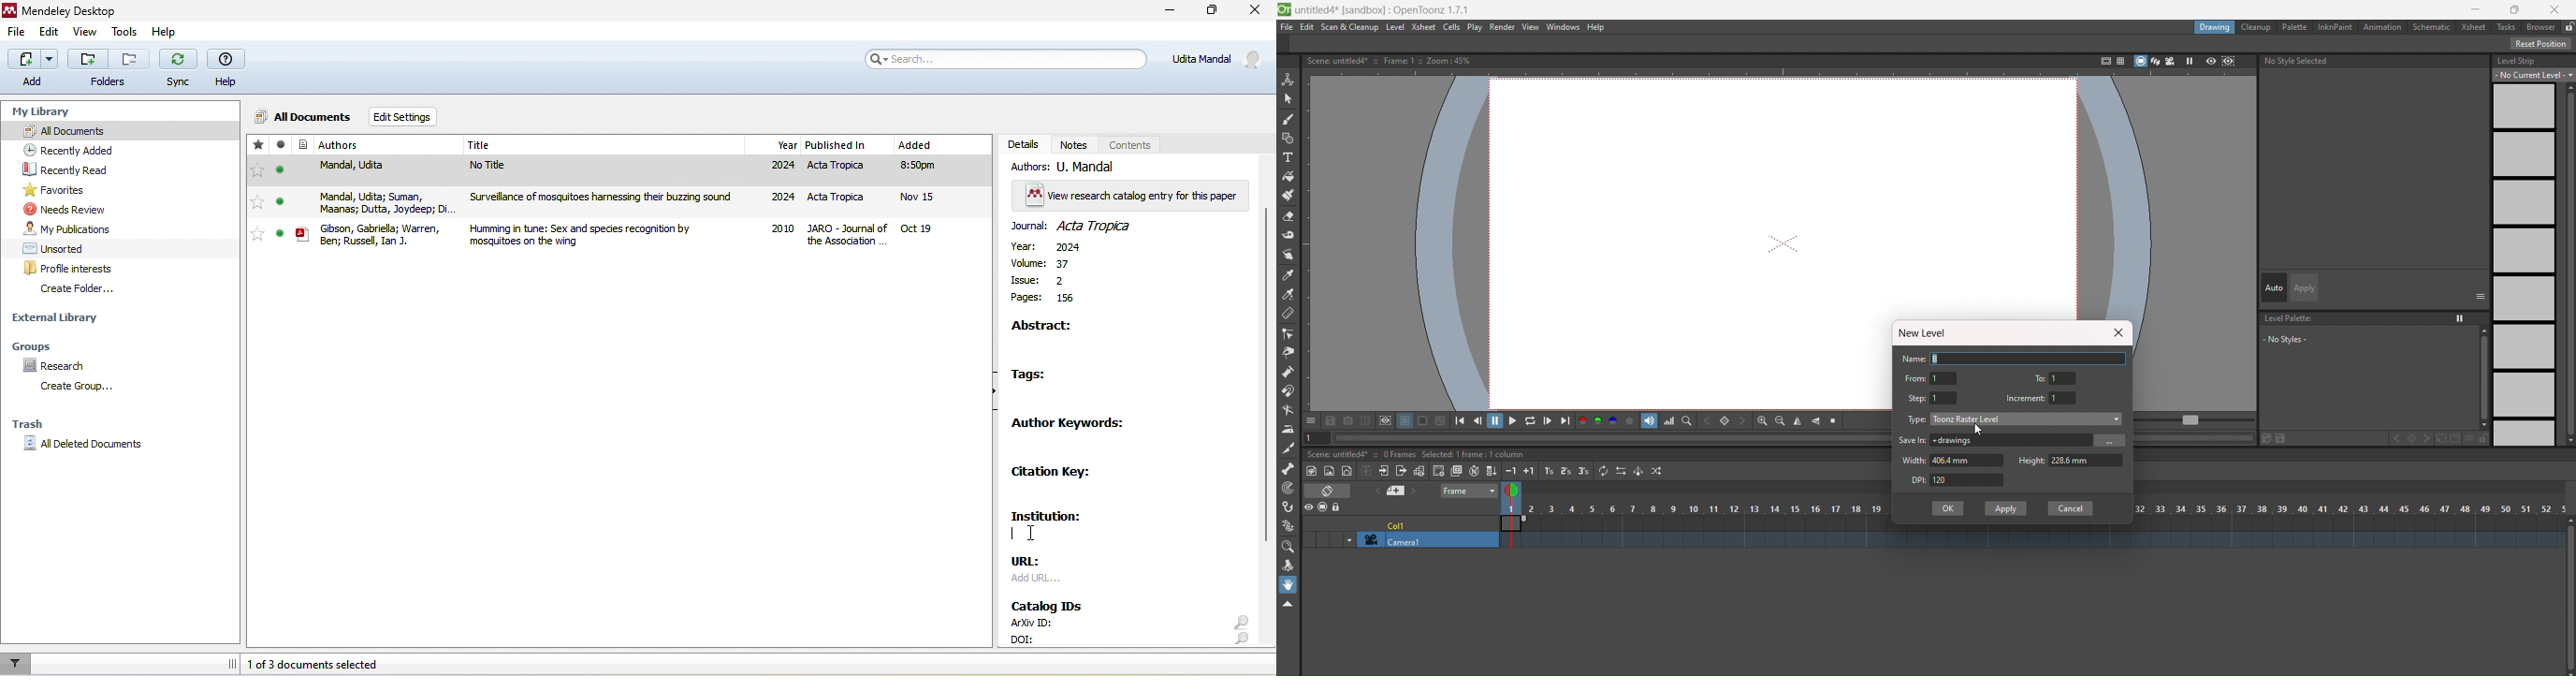  I want to click on issue: 2, so click(1054, 280).